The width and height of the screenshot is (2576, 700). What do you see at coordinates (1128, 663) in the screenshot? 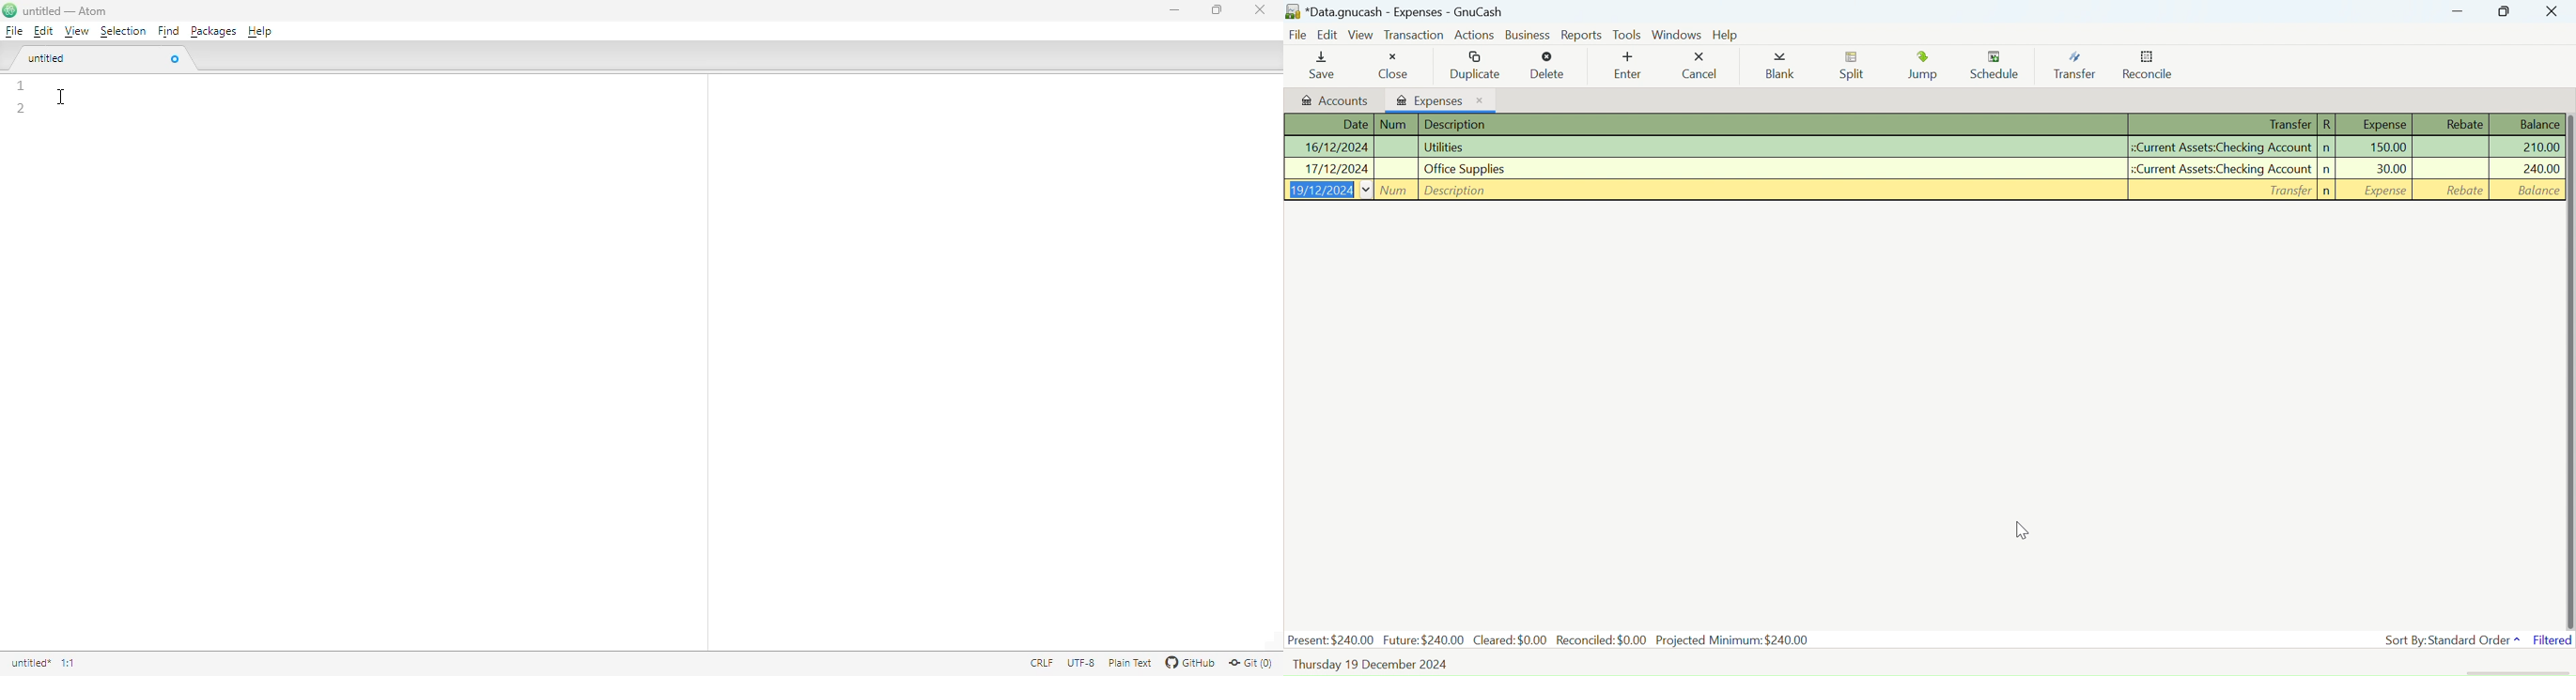
I see `Plain text` at bounding box center [1128, 663].